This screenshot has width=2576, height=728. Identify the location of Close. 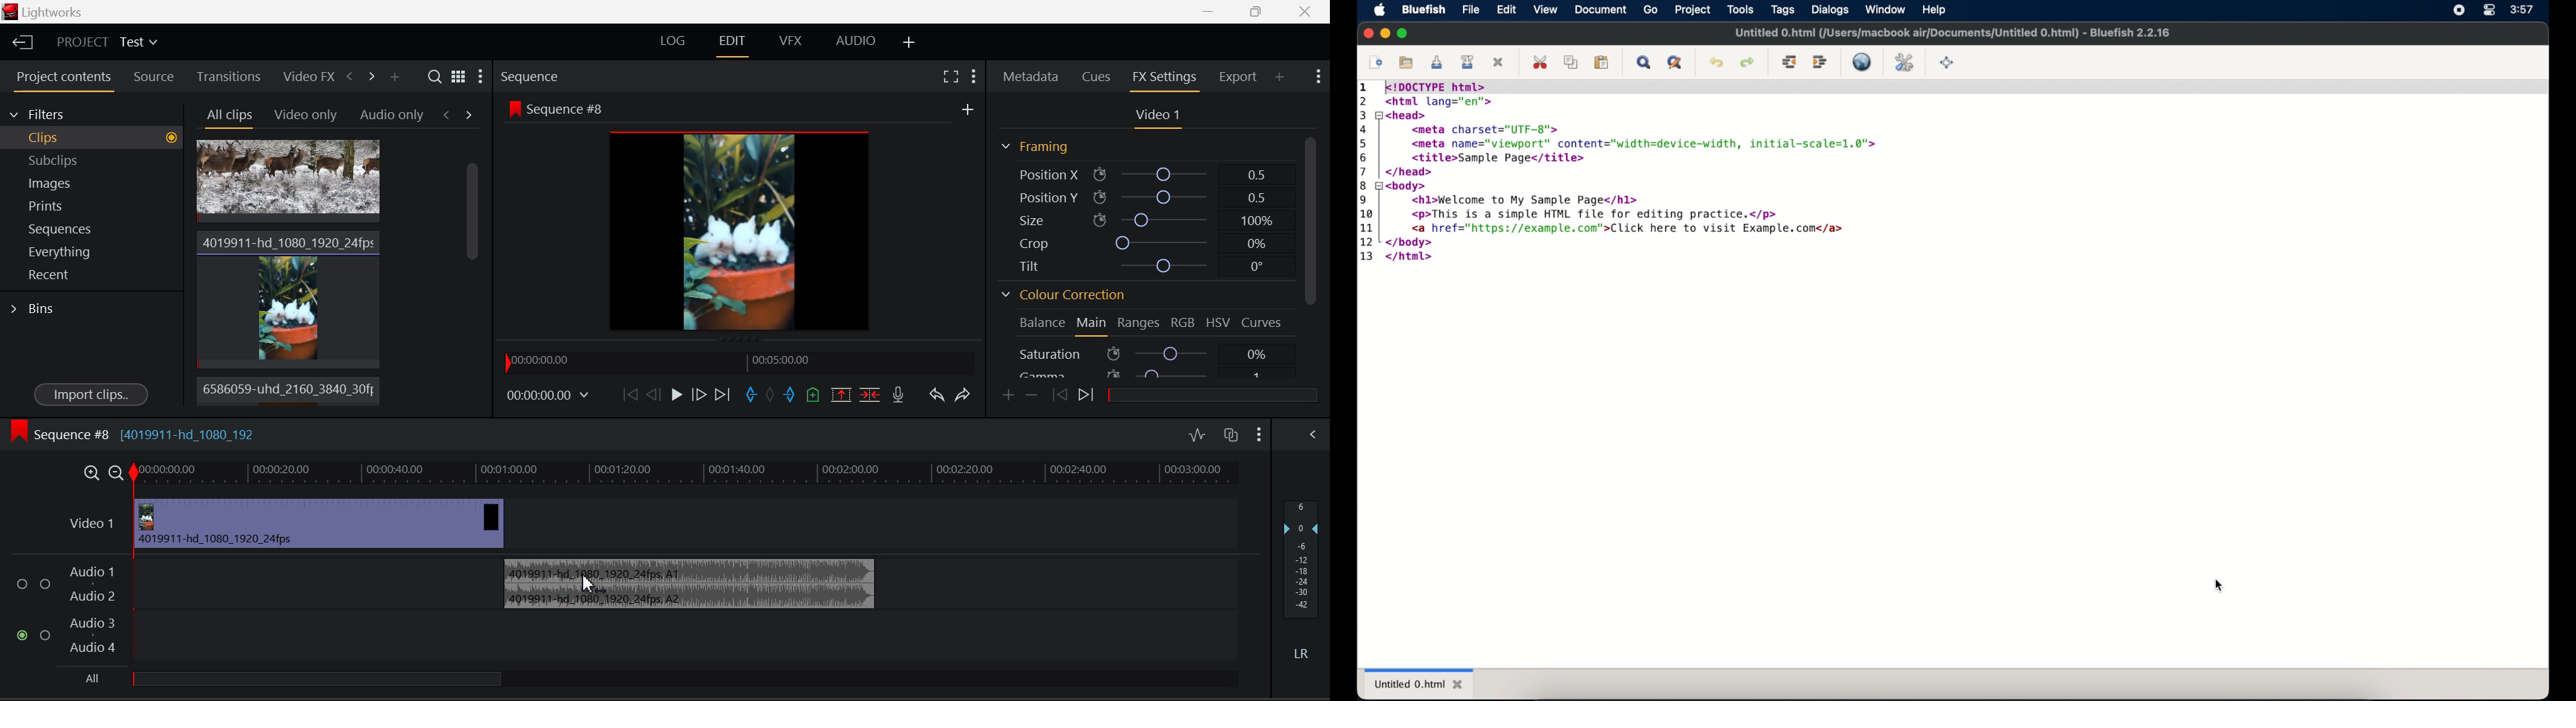
(1305, 12).